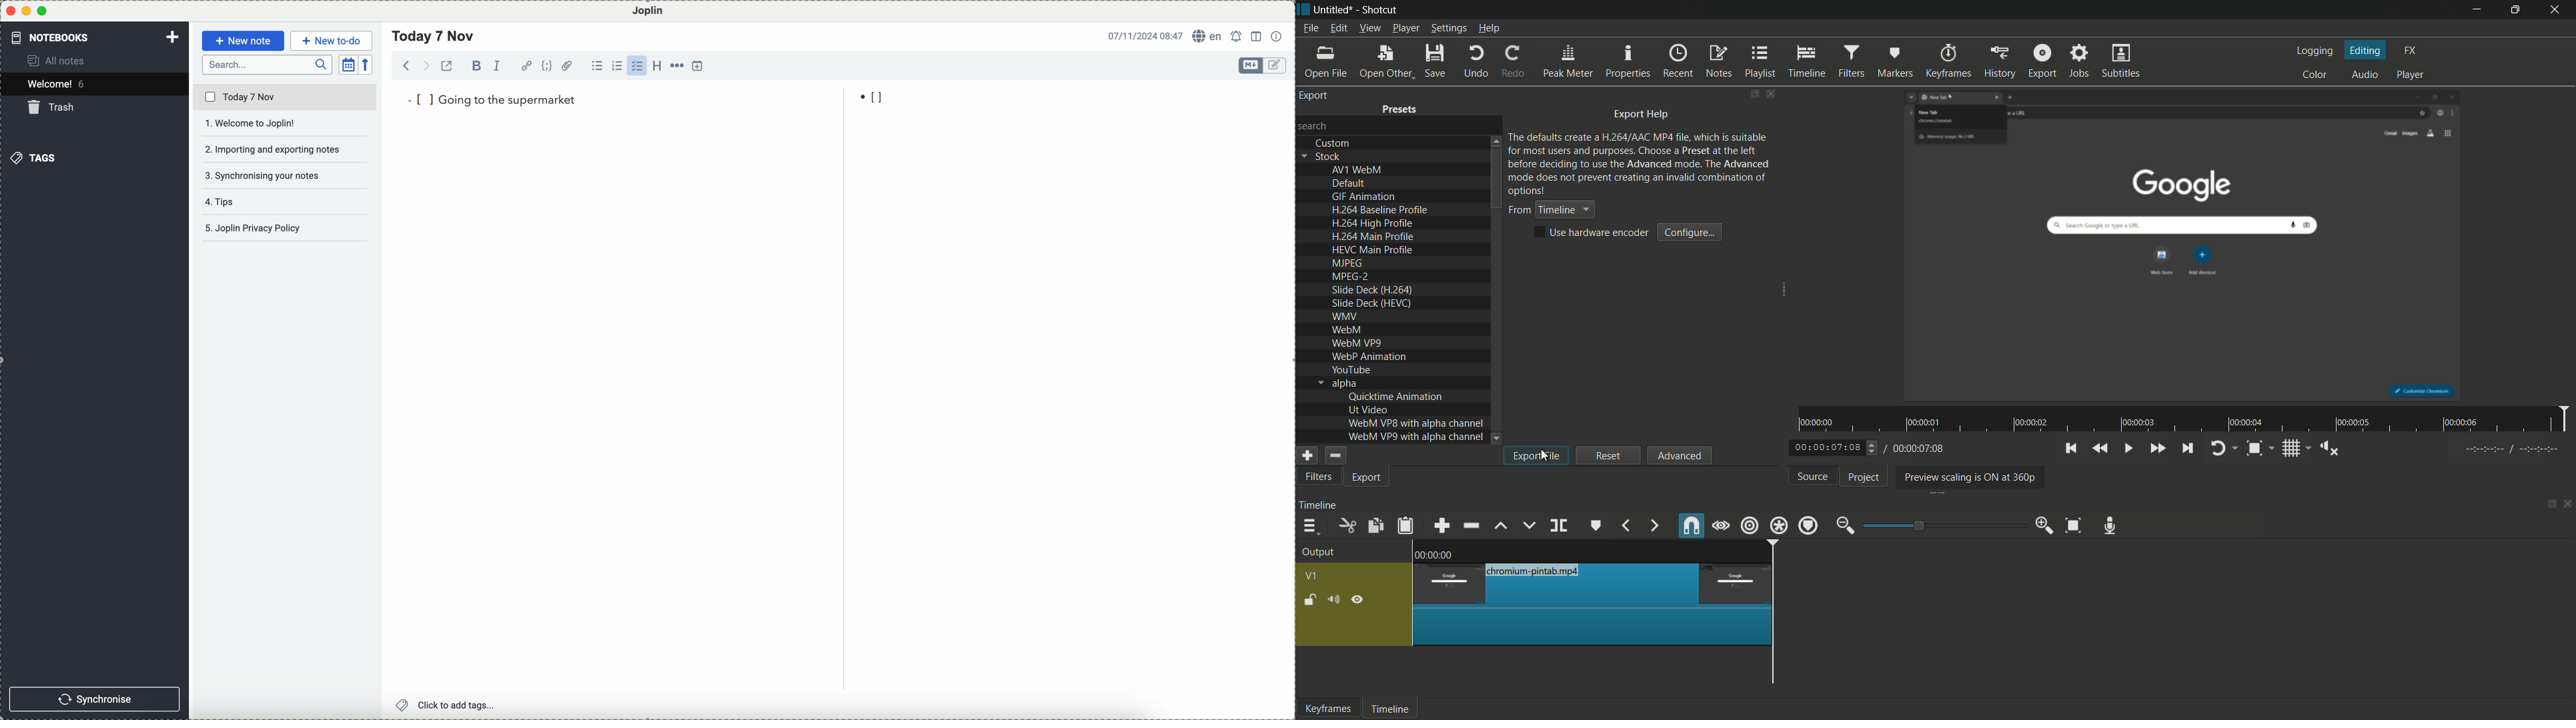 The width and height of the screenshot is (2576, 728). I want to click on source, so click(1814, 476).